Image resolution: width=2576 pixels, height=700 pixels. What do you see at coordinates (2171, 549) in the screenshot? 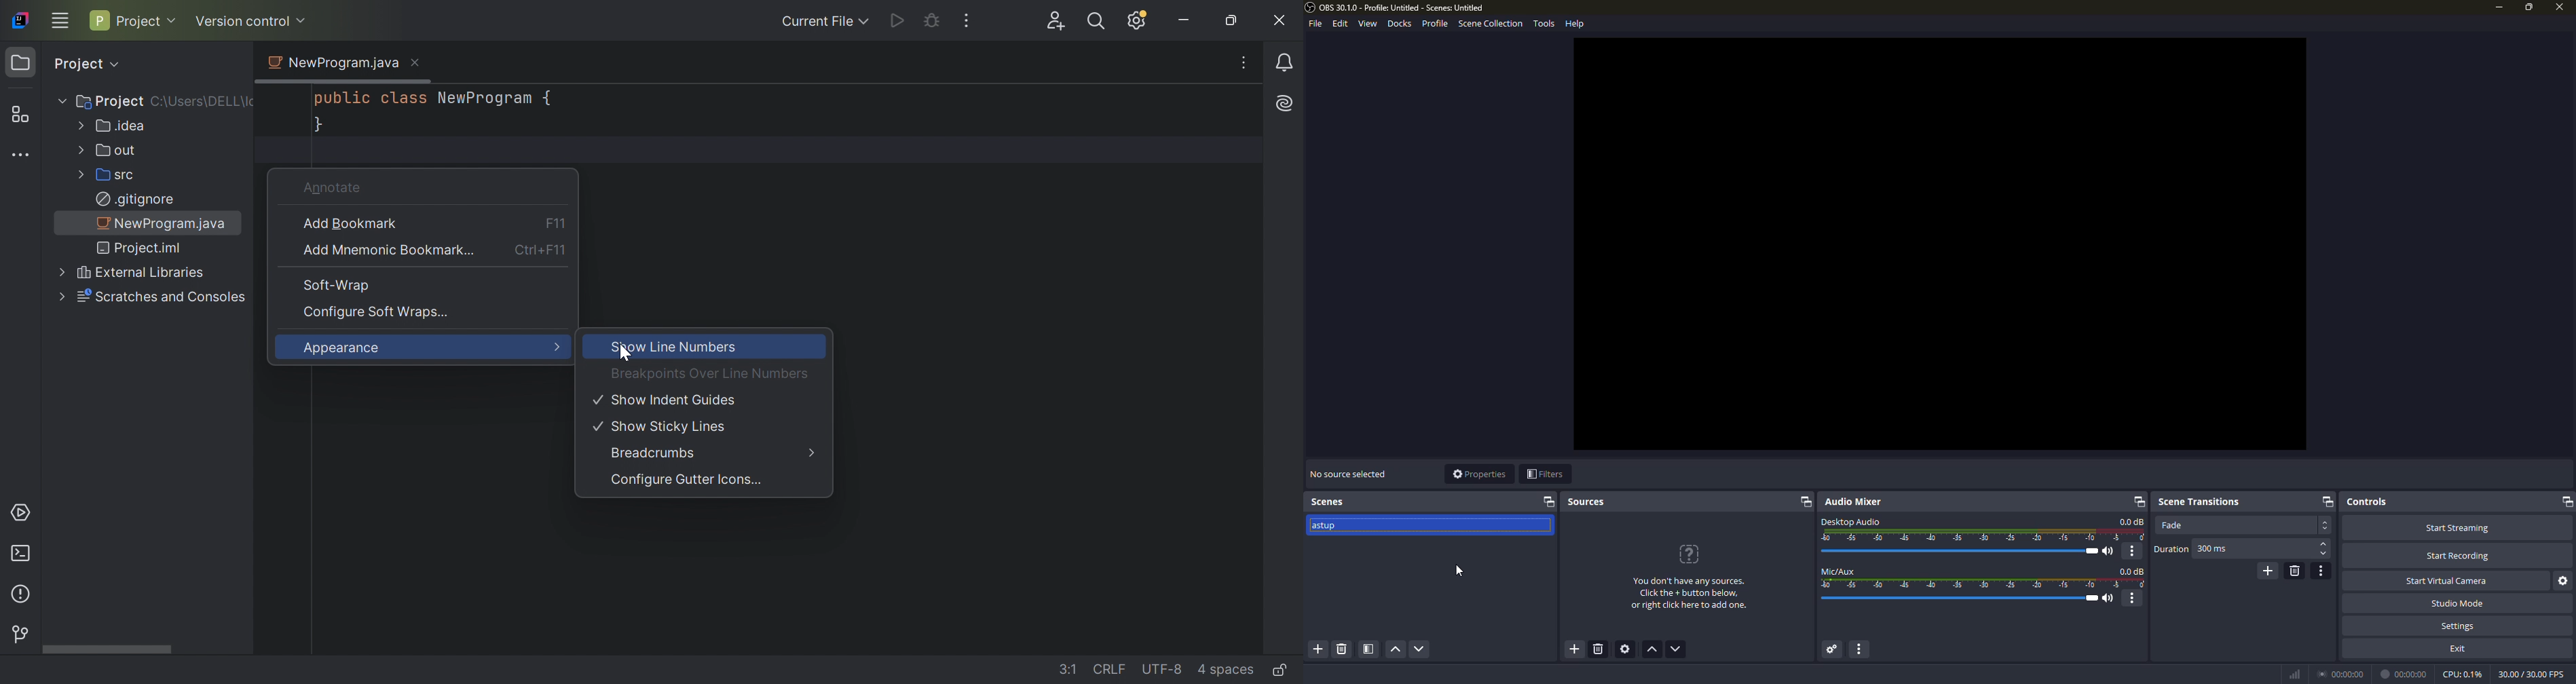
I see `duration` at bounding box center [2171, 549].